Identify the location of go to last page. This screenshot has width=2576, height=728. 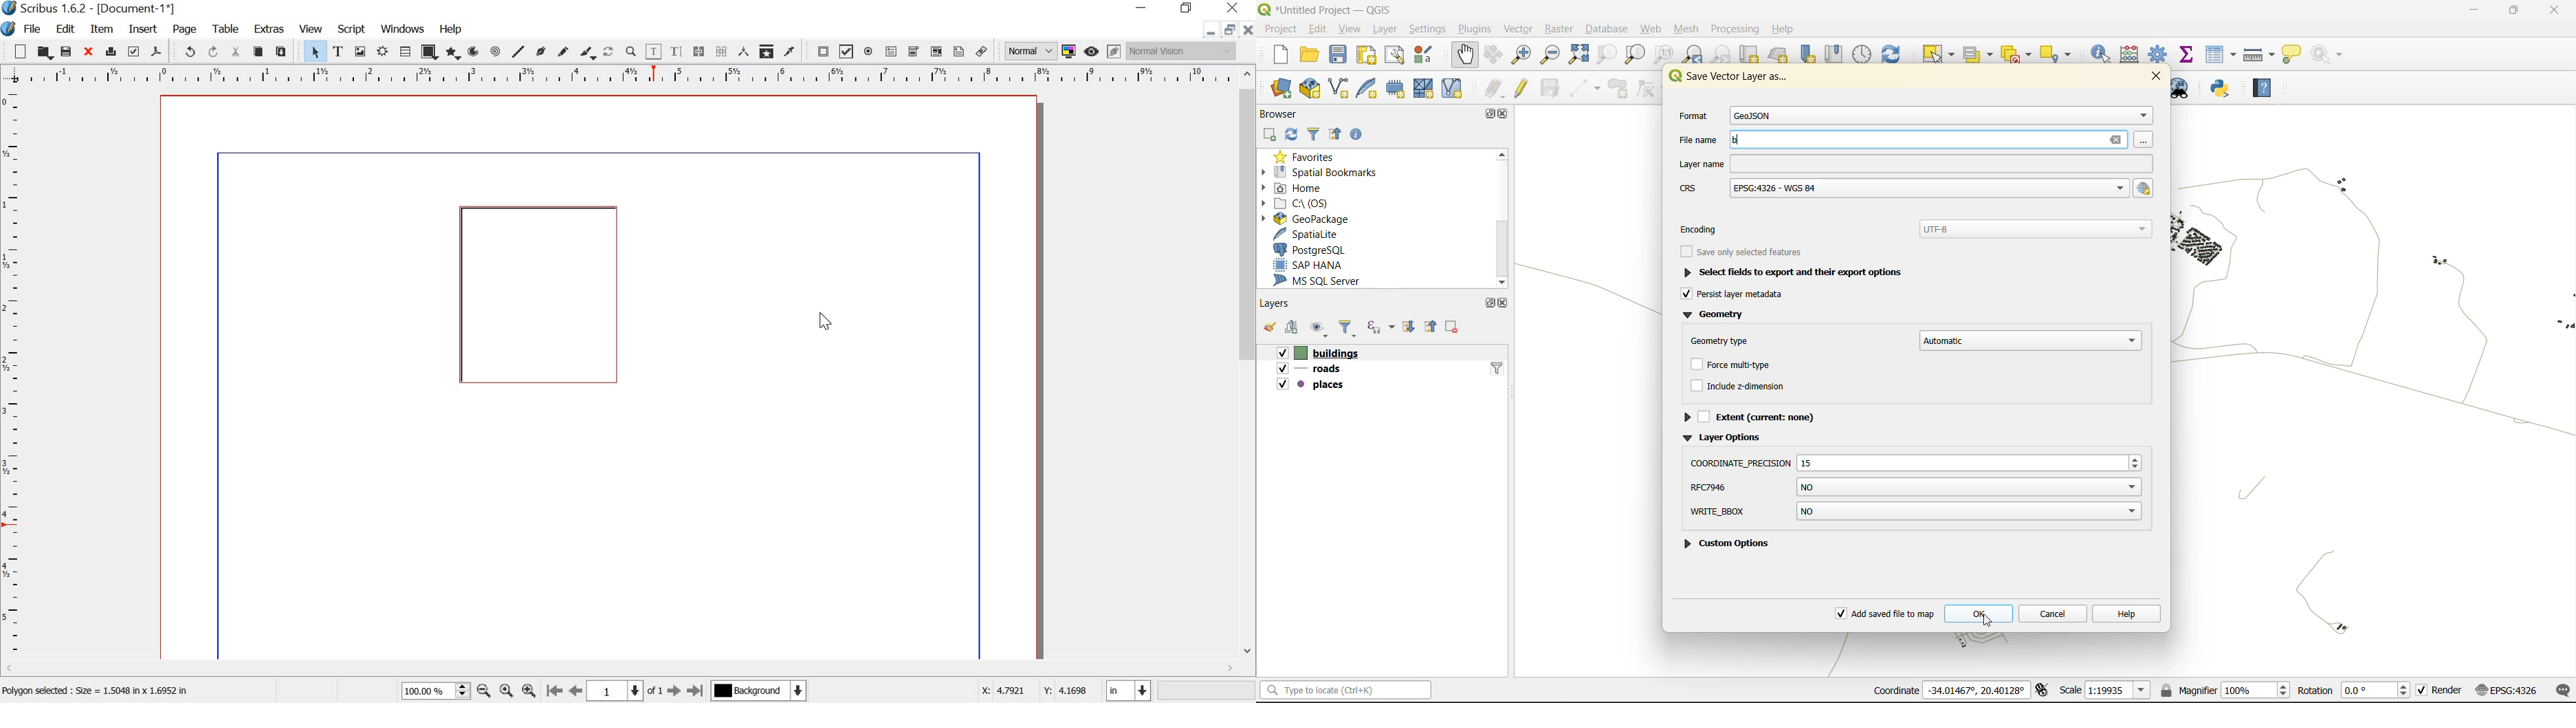
(697, 690).